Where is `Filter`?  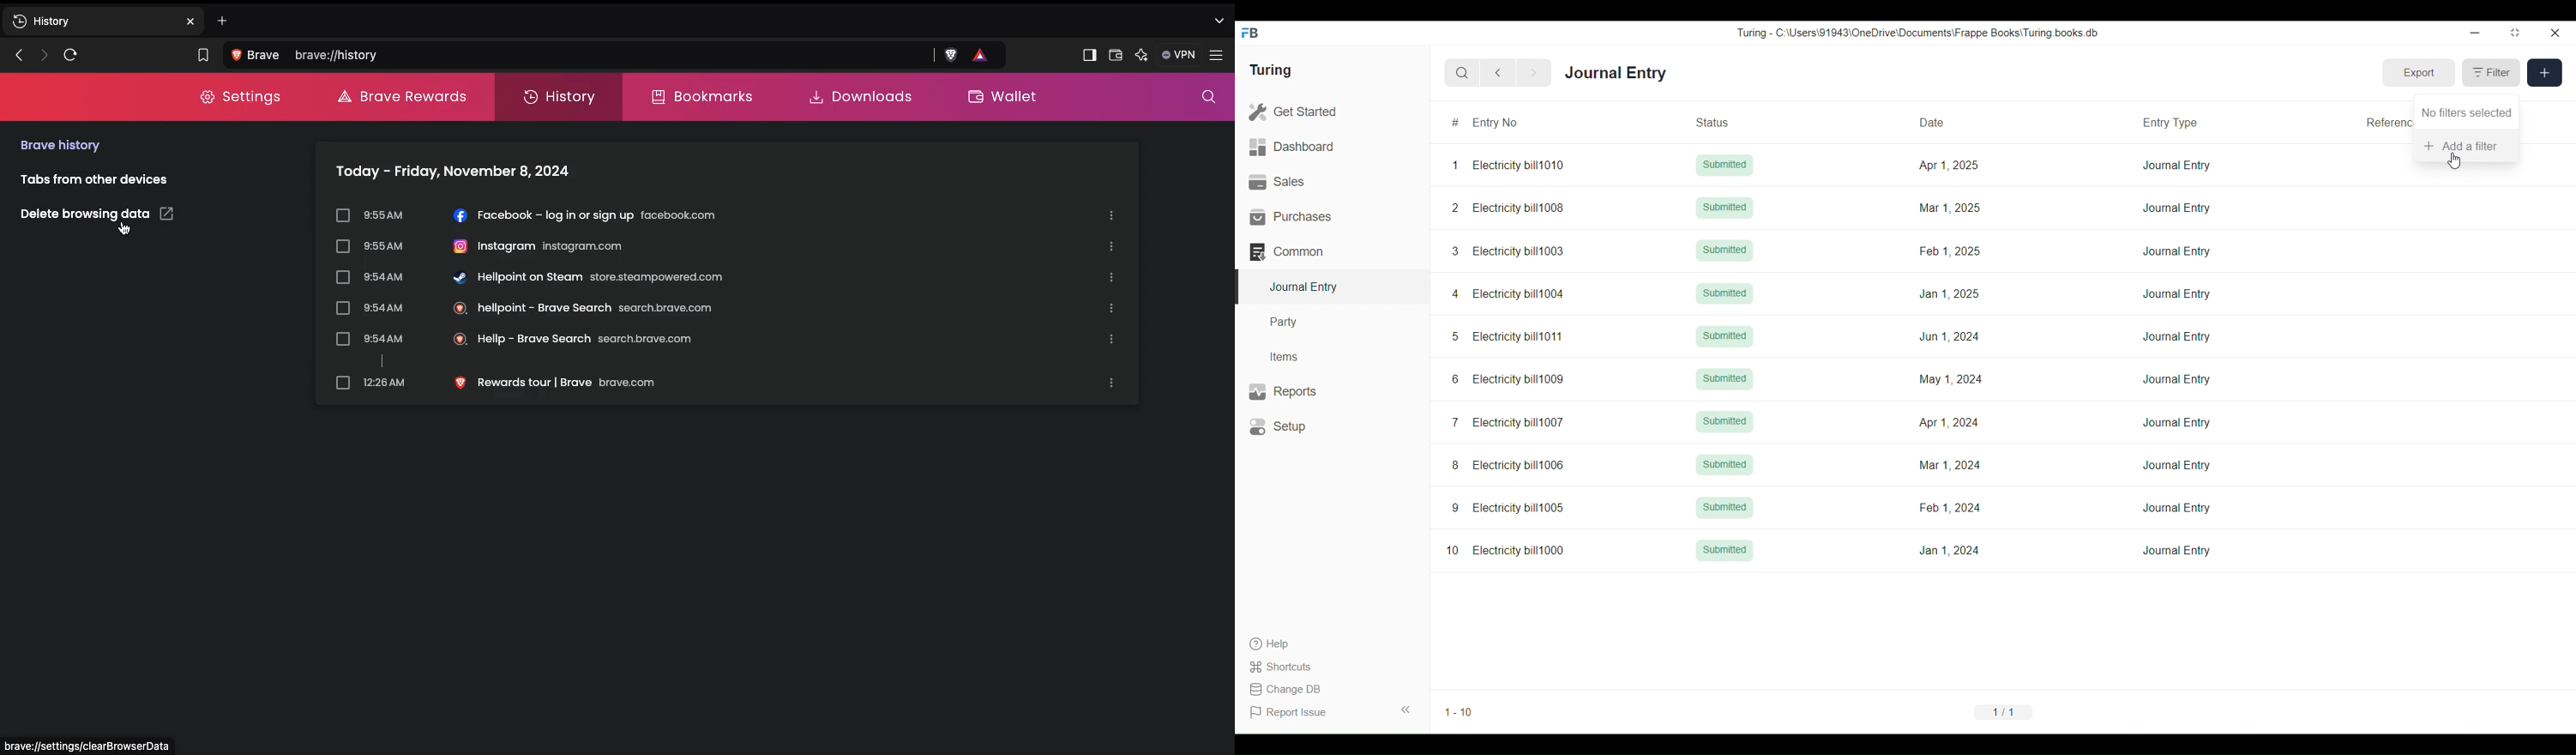
Filter is located at coordinates (2492, 73).